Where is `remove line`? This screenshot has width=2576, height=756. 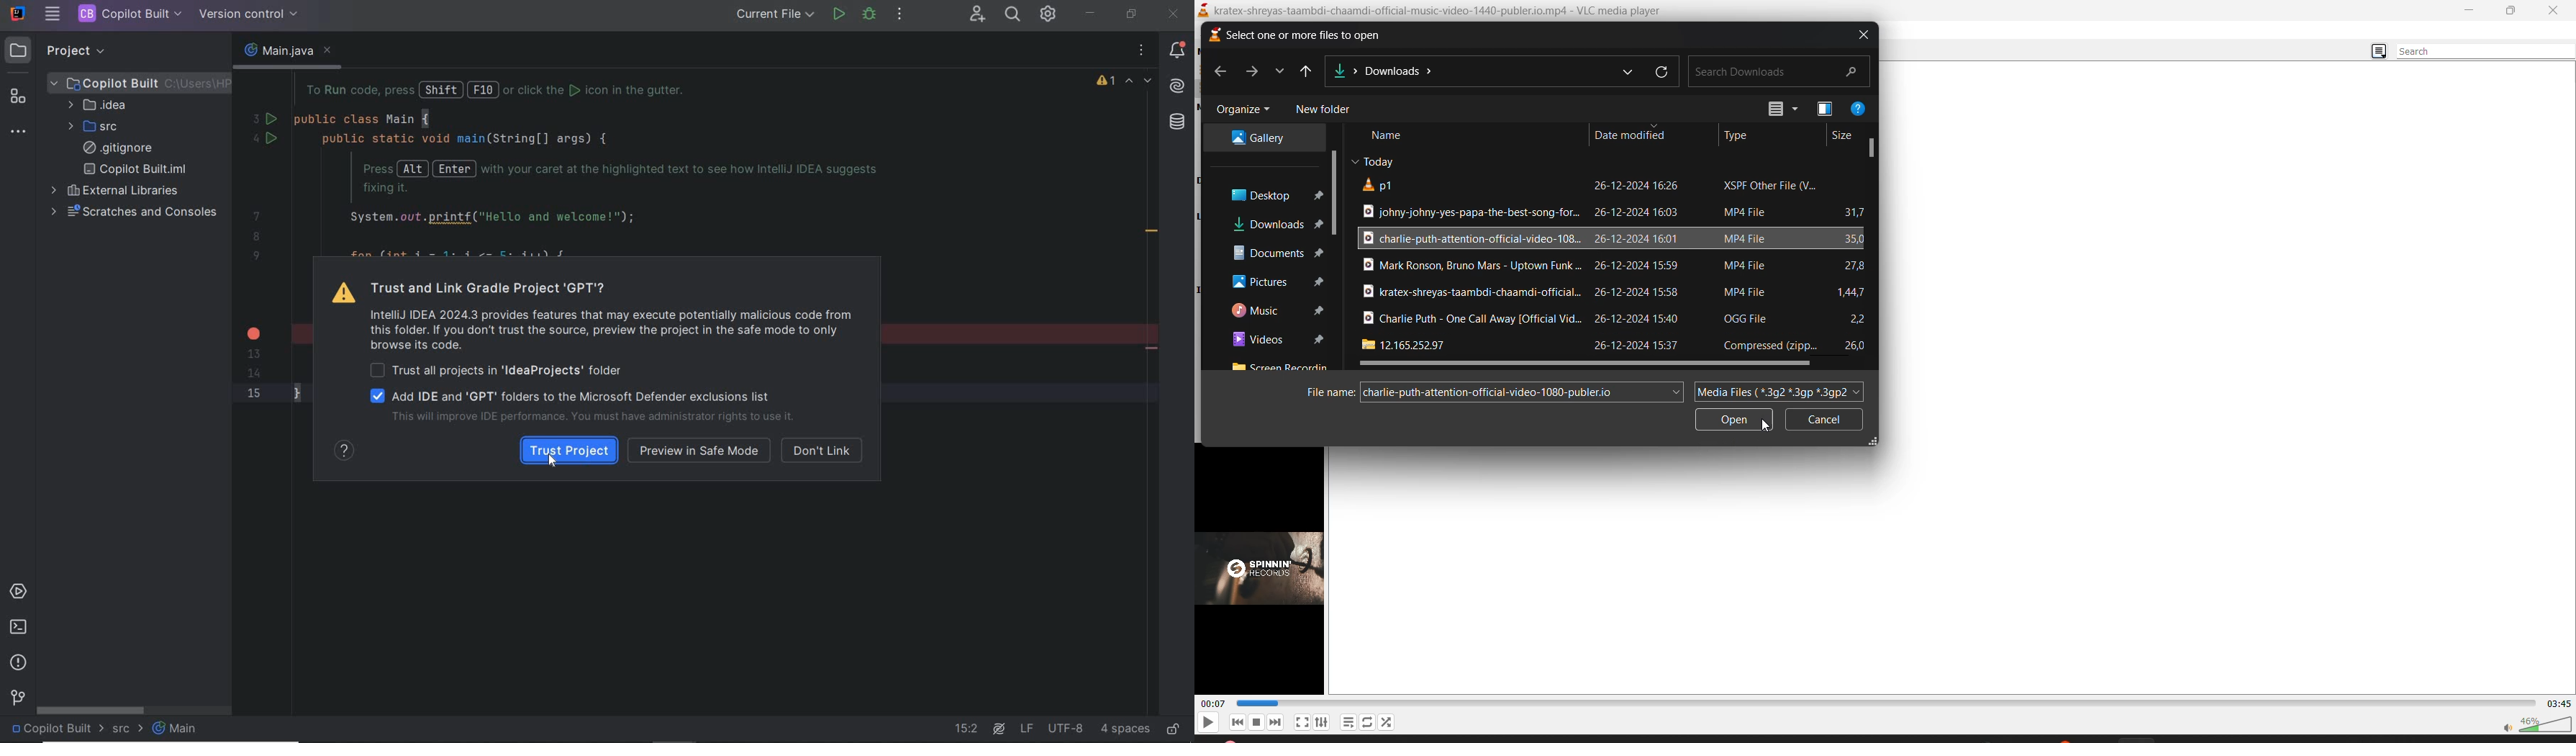
remove line is located at coordinates (1154, 348).